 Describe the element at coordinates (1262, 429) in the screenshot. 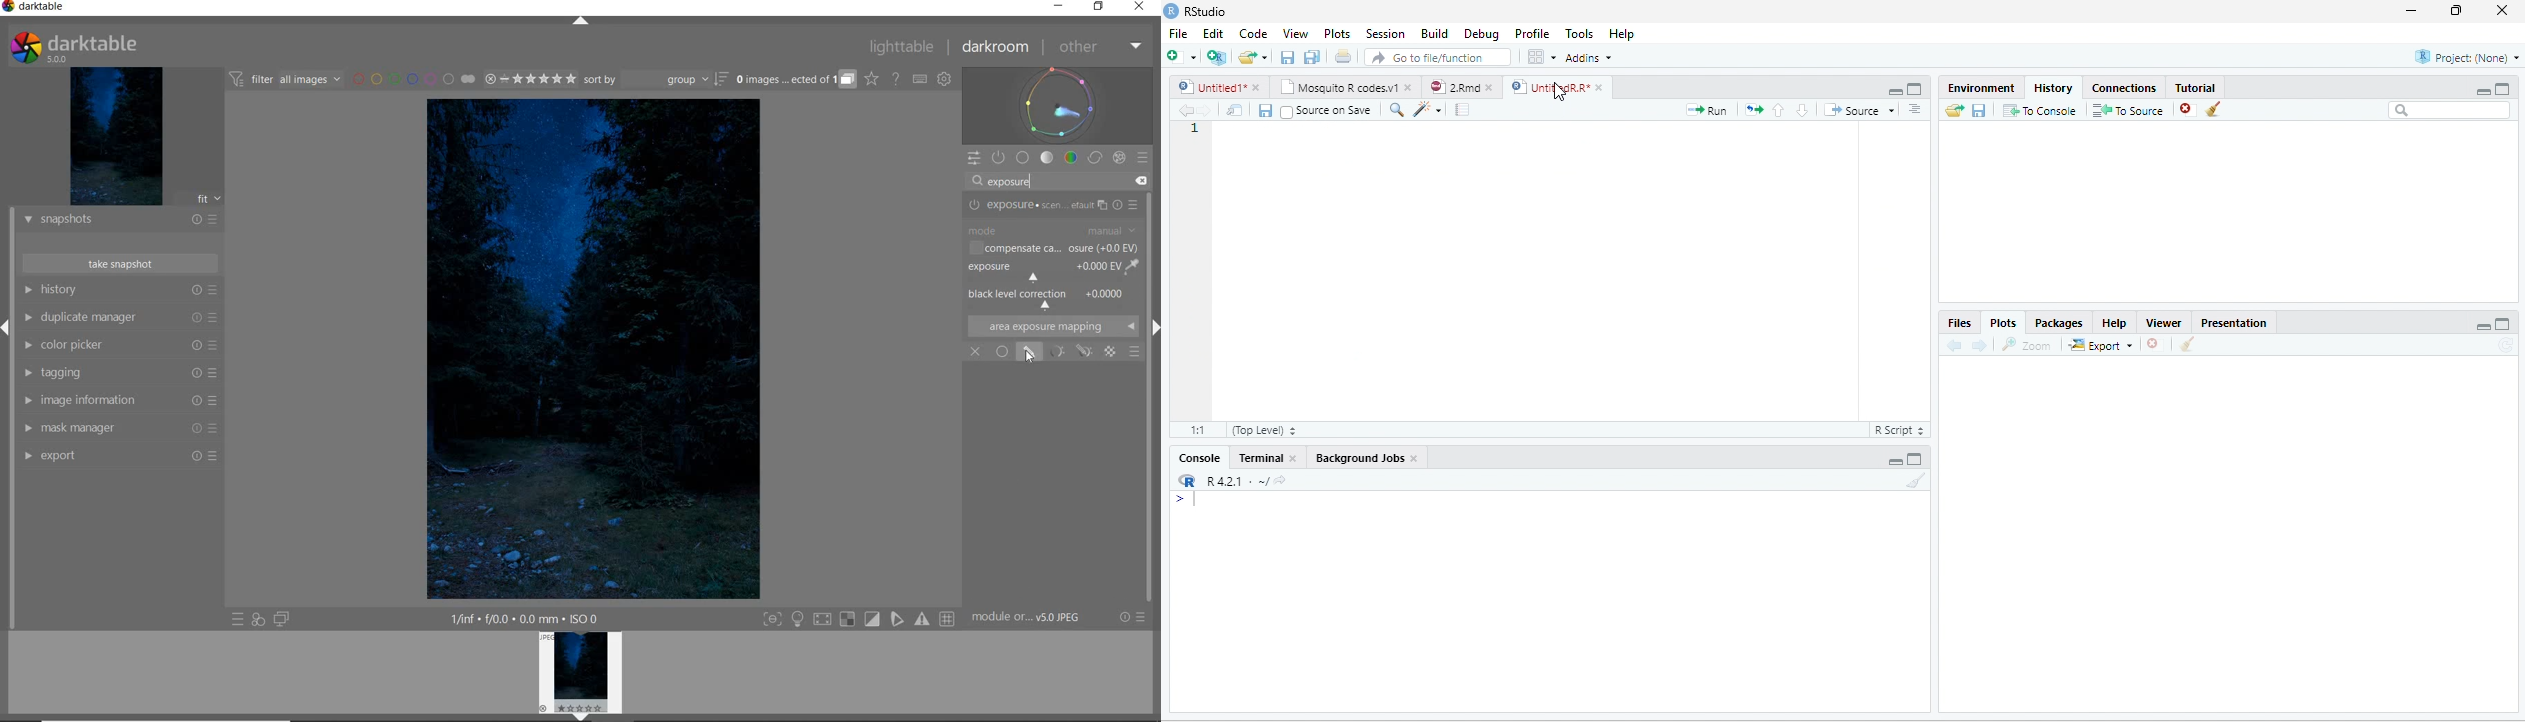

I see `(Top Level)` at that location.